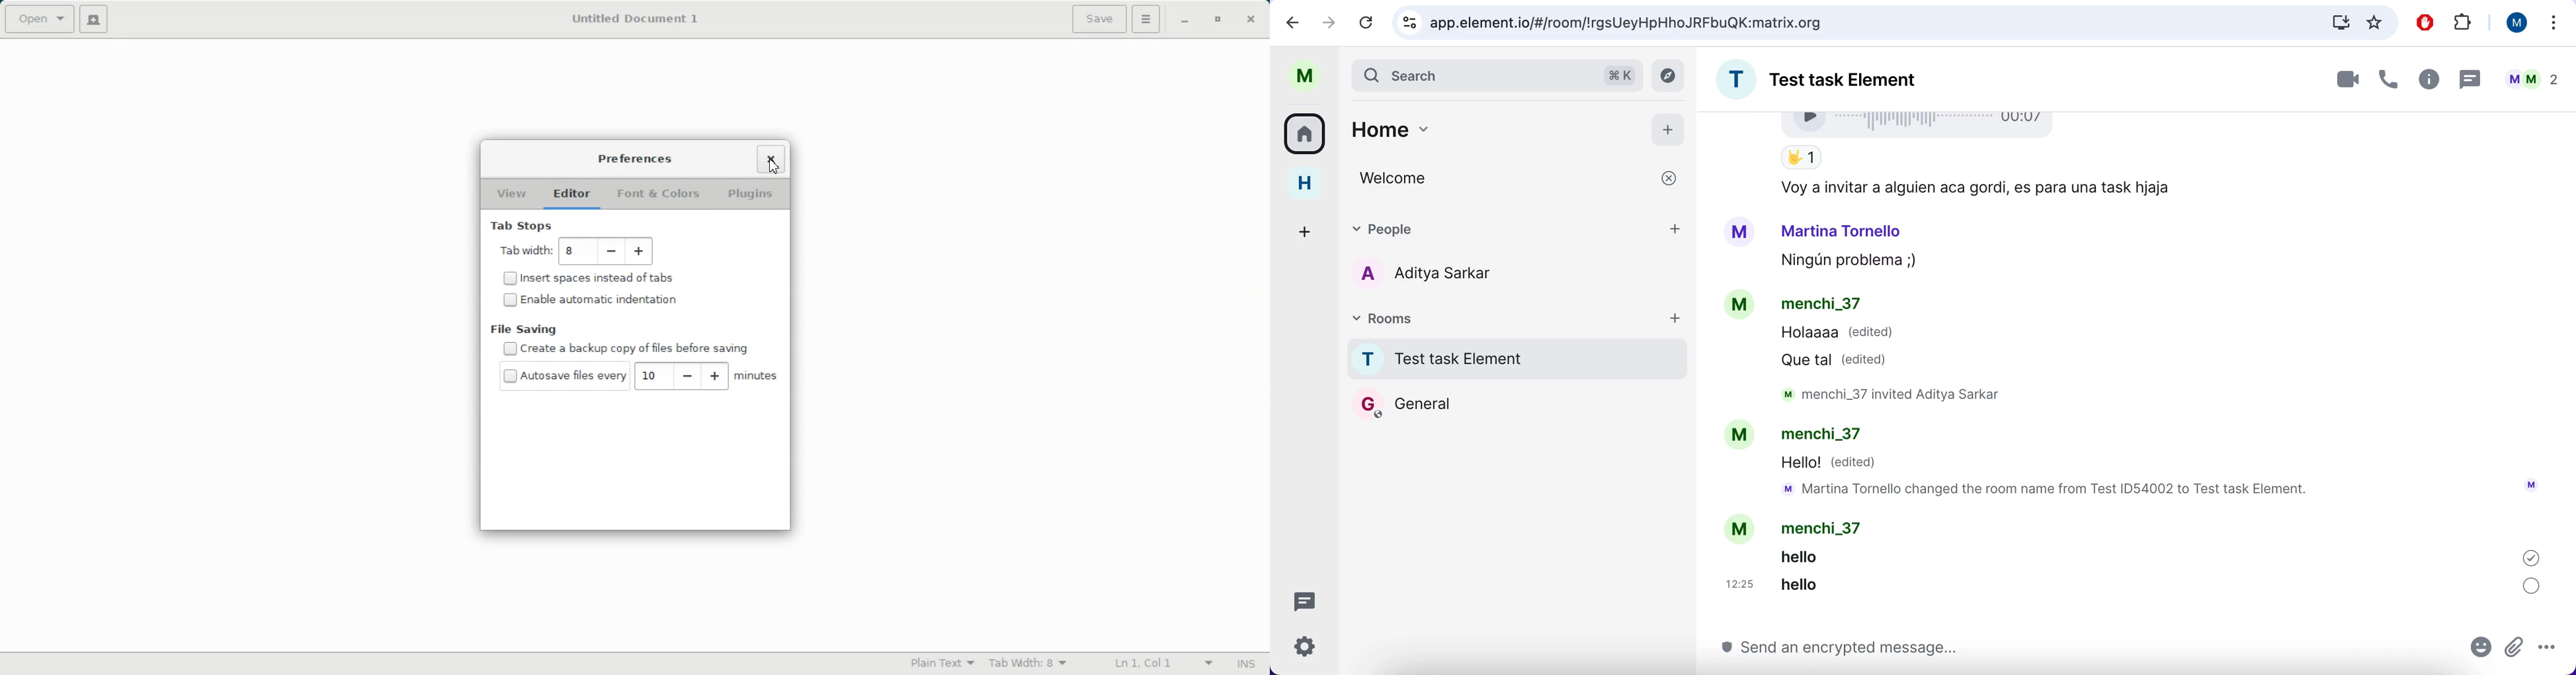  What do you see at coordinates (639, 252) in the screenshot?
I see `Increase` at bounding box center [639, 252].